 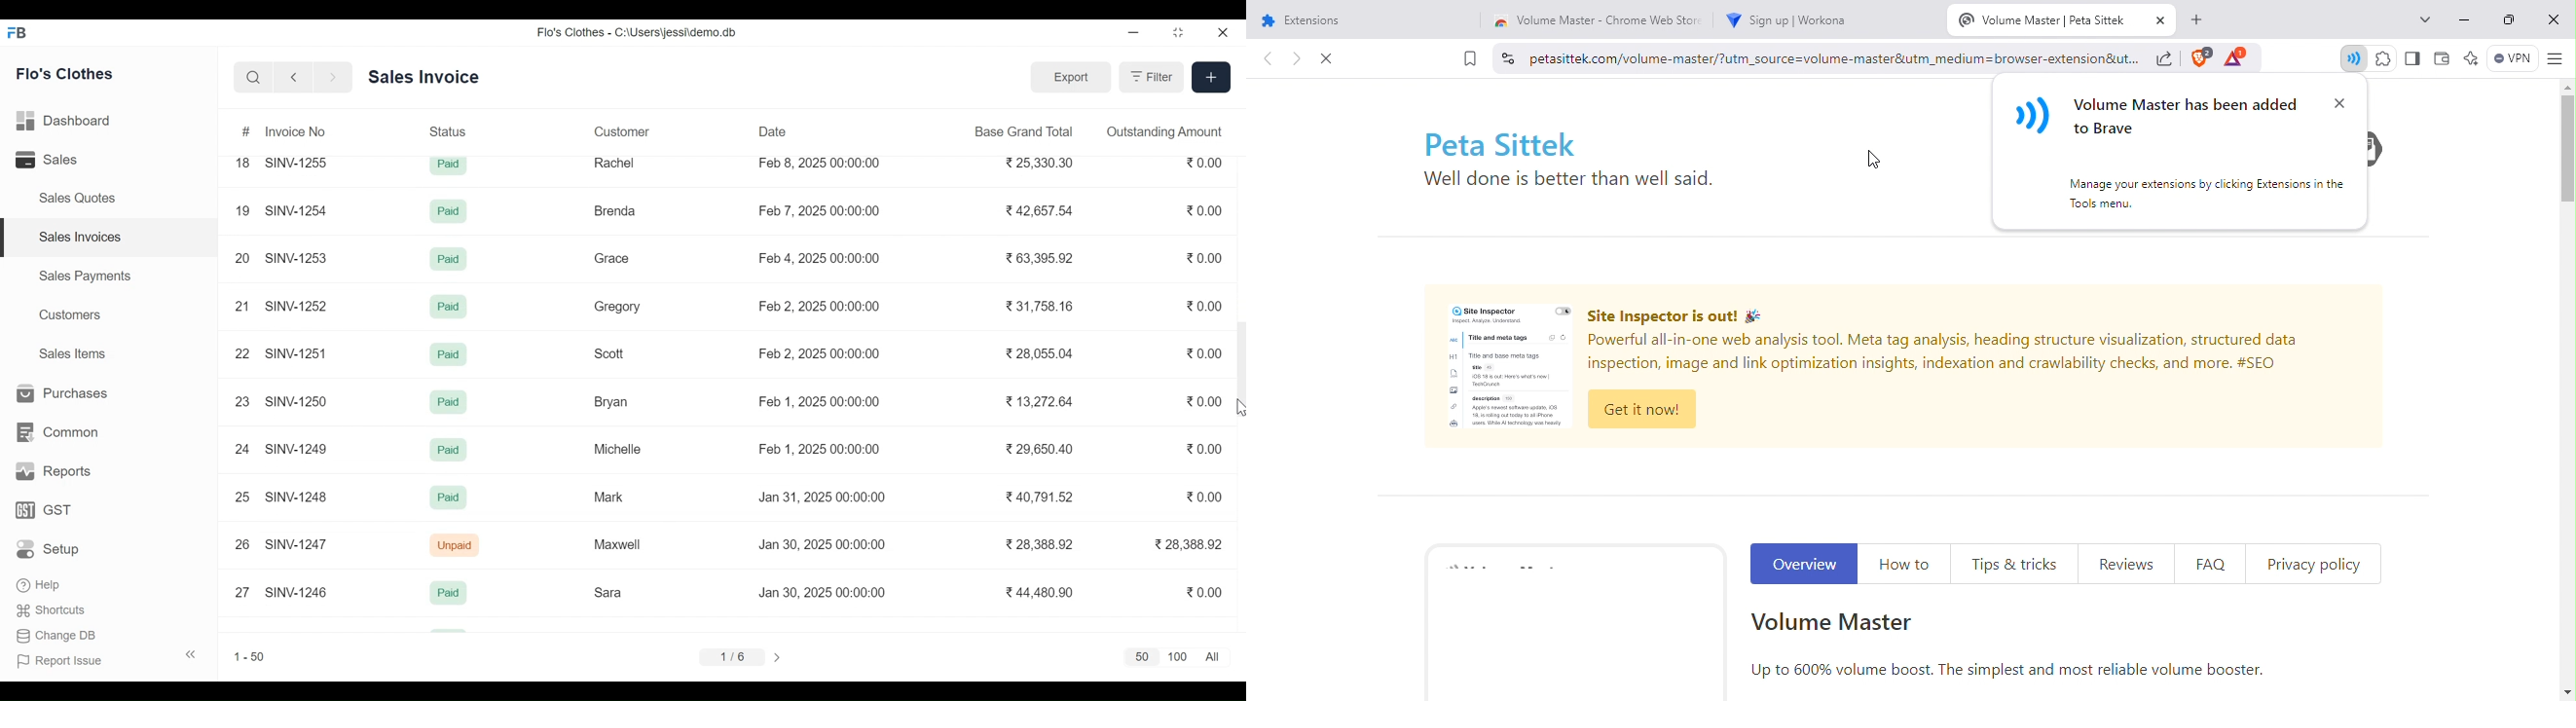 What do you see at coordinates (819, 163) in the screenshot?
I see `Feb 8, 2025 00:00:00` at bounding box center [819, 163].